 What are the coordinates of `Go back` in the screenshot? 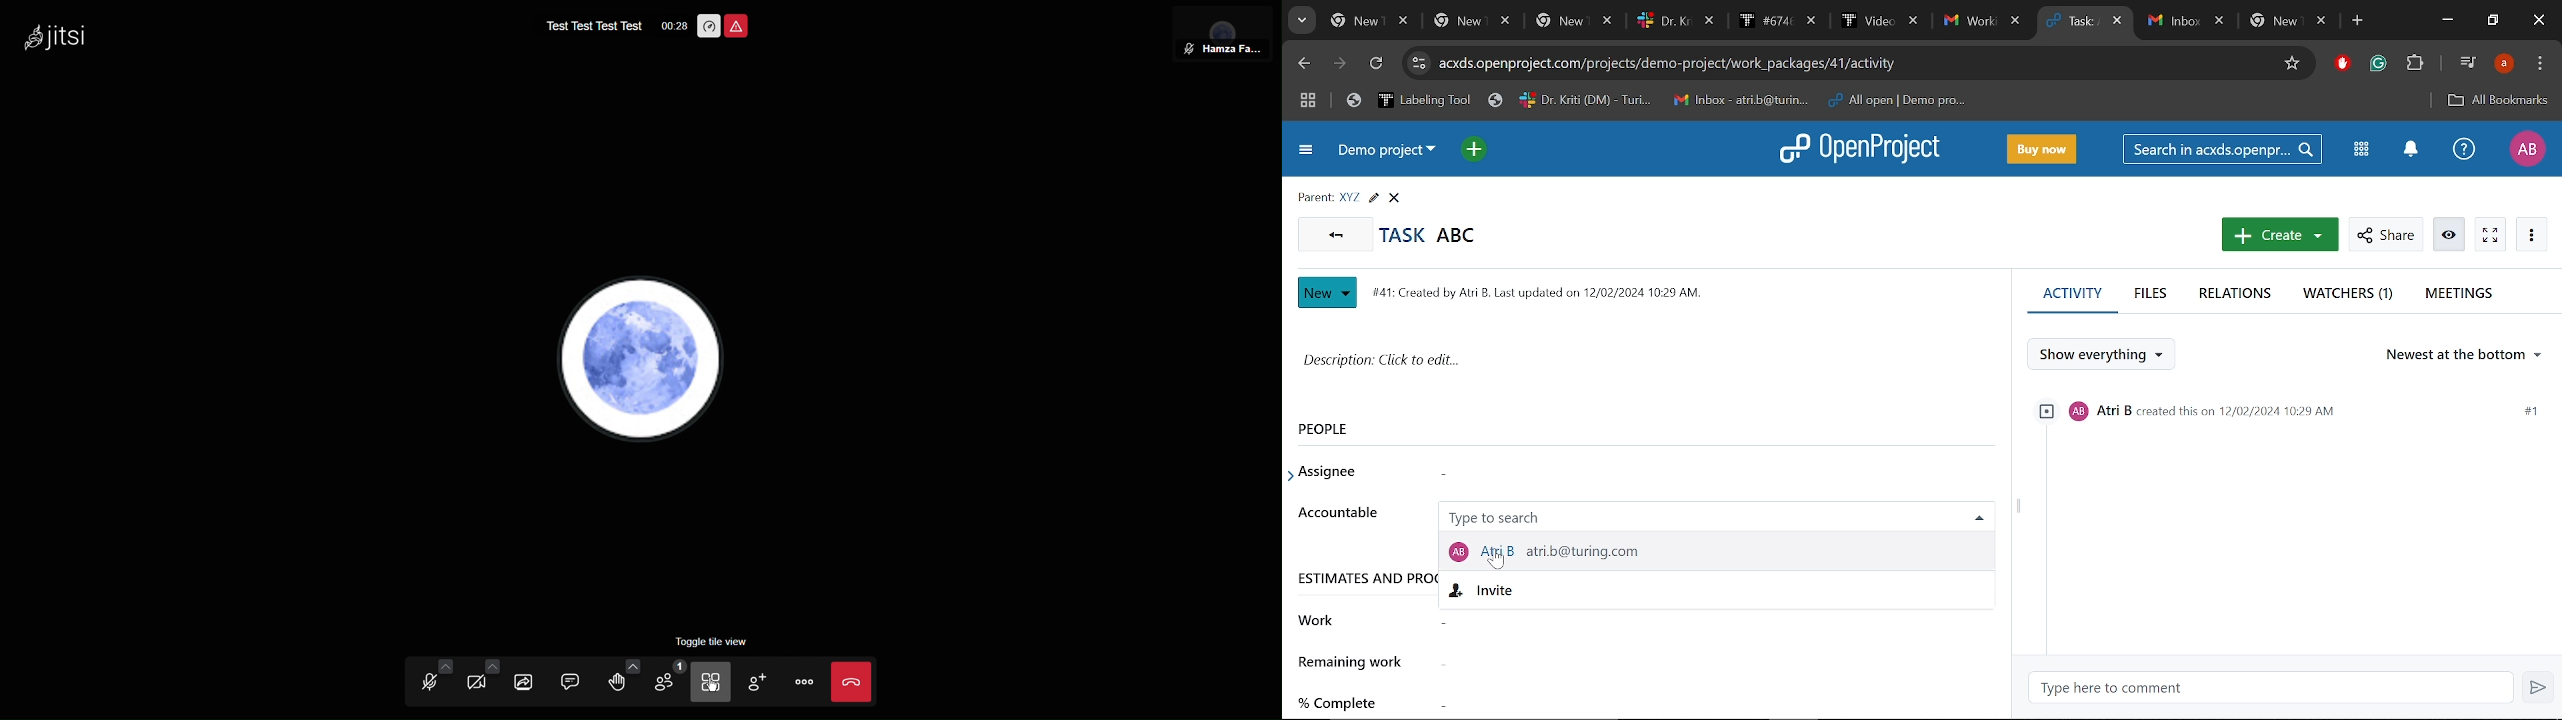 It's located at (1333, 233).